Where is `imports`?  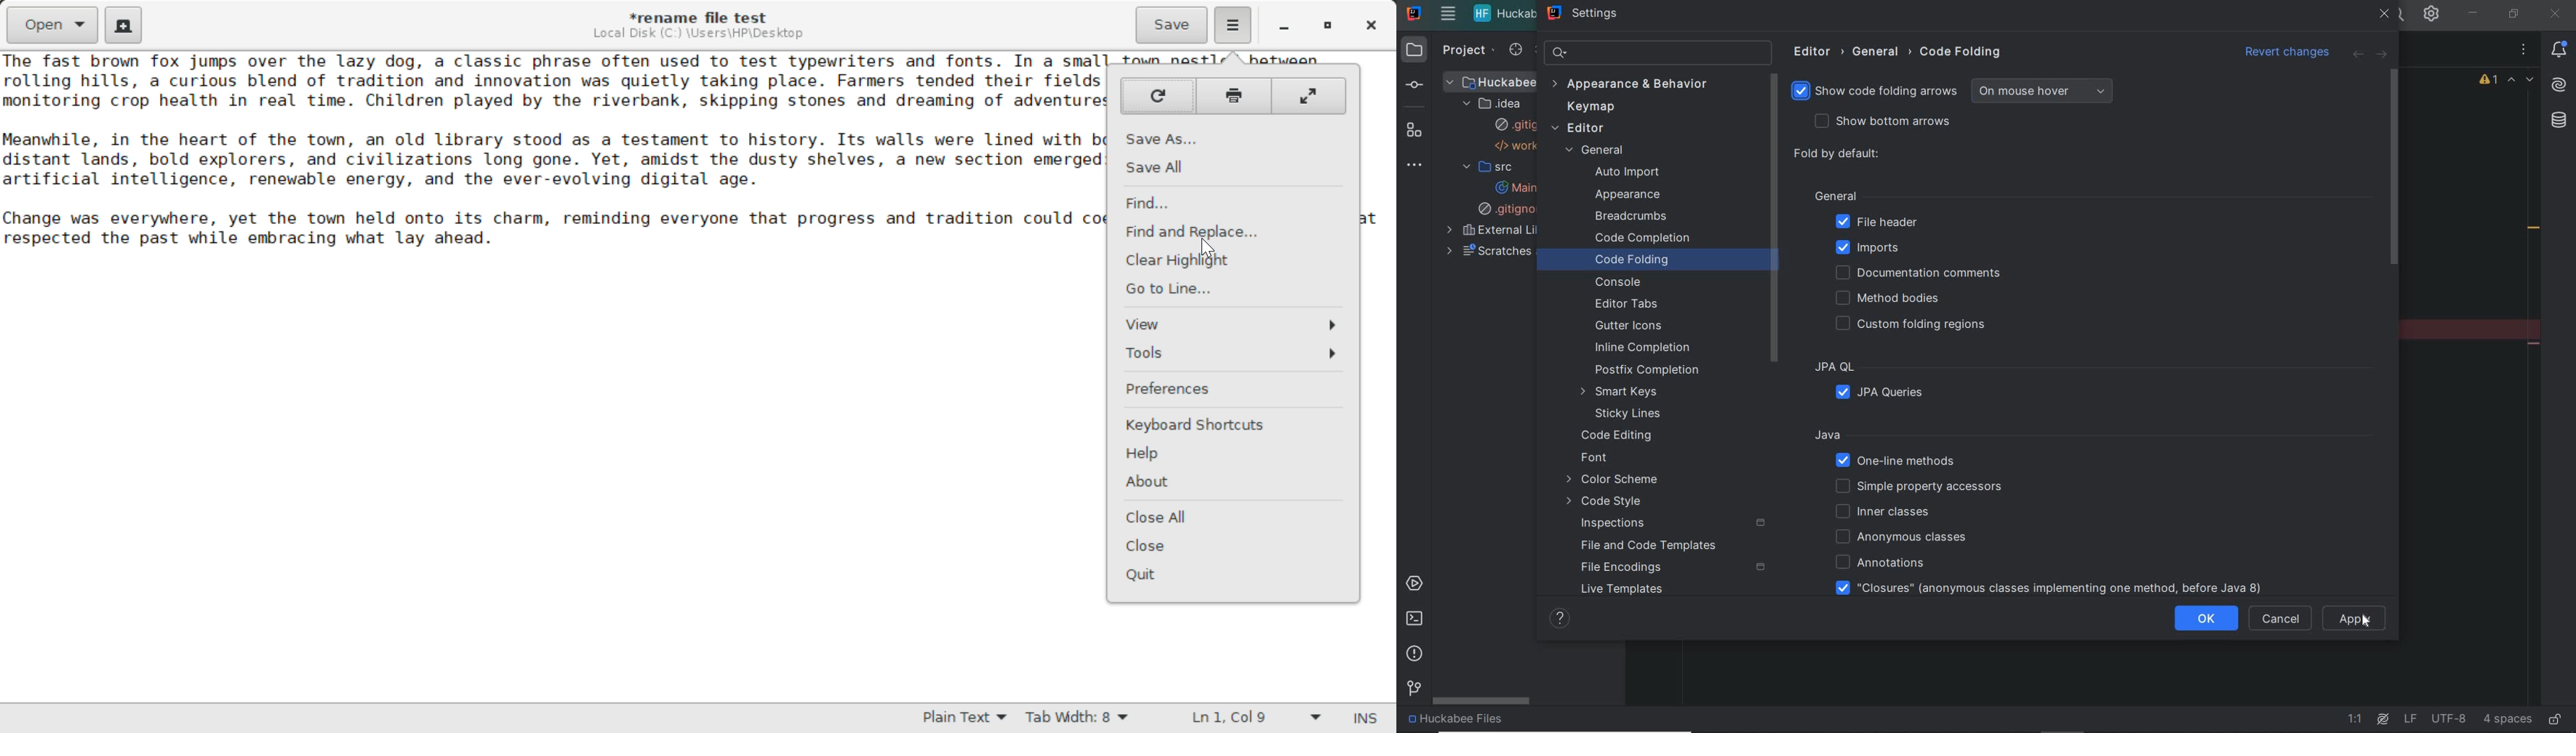 imports is located at coordinates (1872, 250).